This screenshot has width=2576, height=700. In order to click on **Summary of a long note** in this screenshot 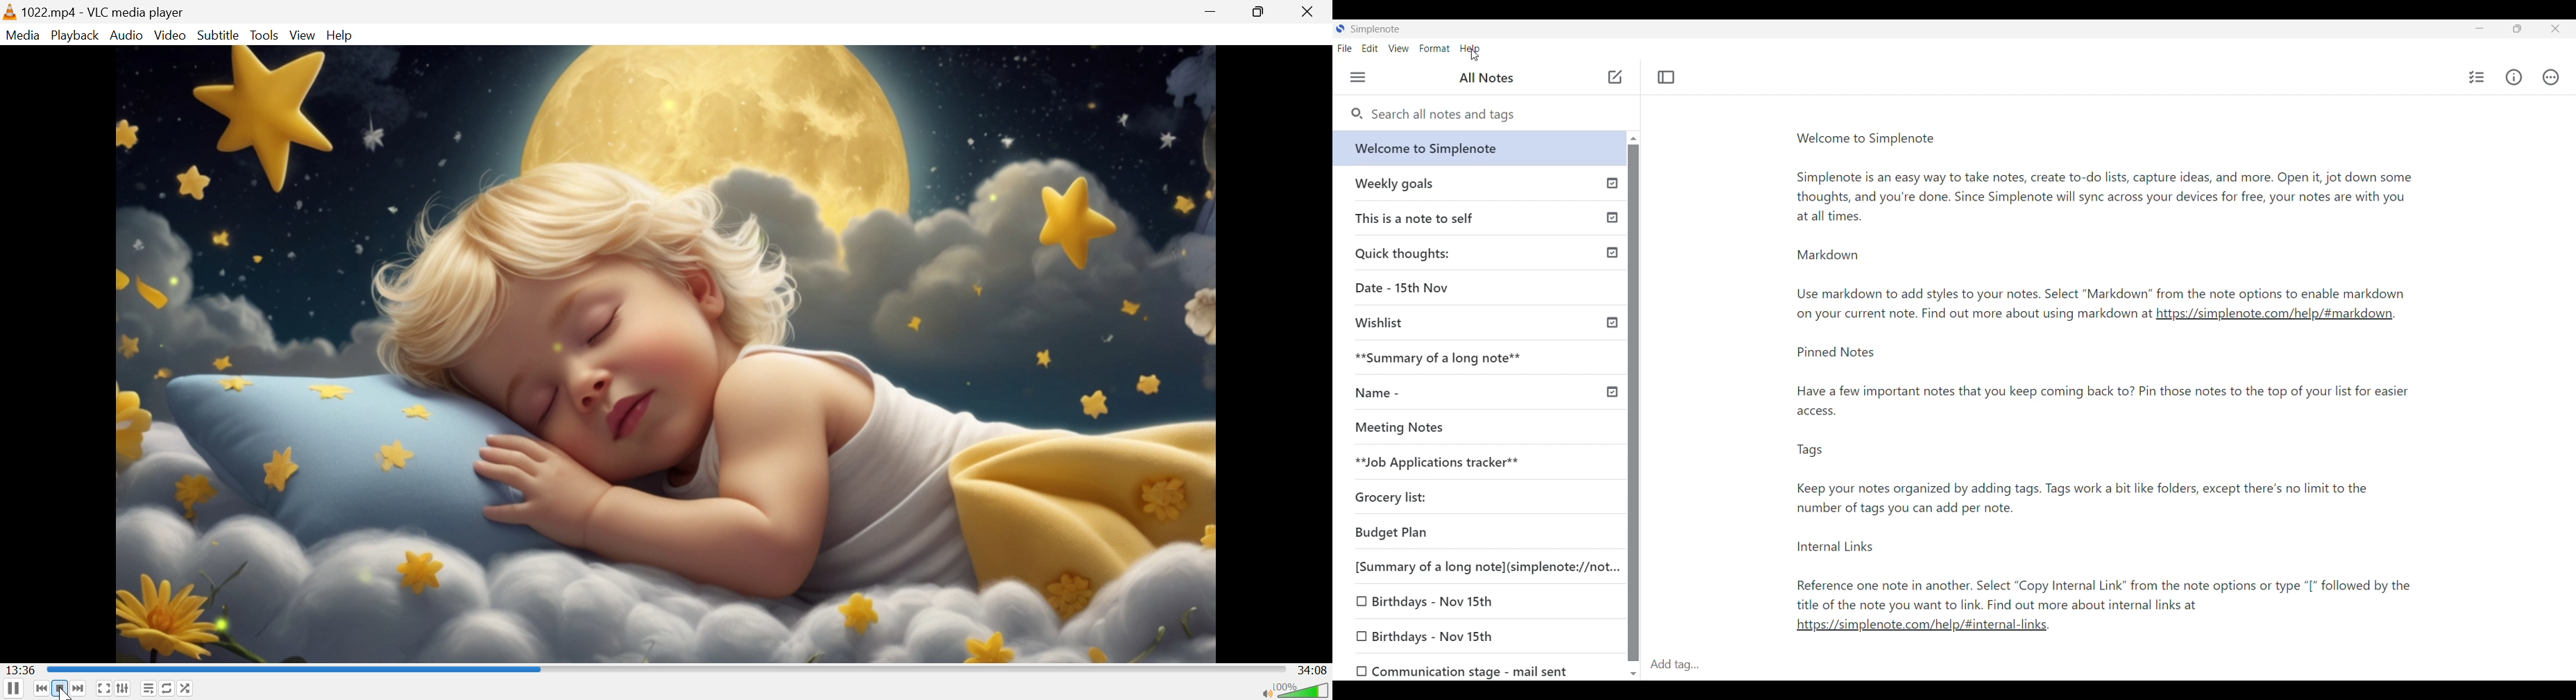, I will do `click(1452, 358)`.